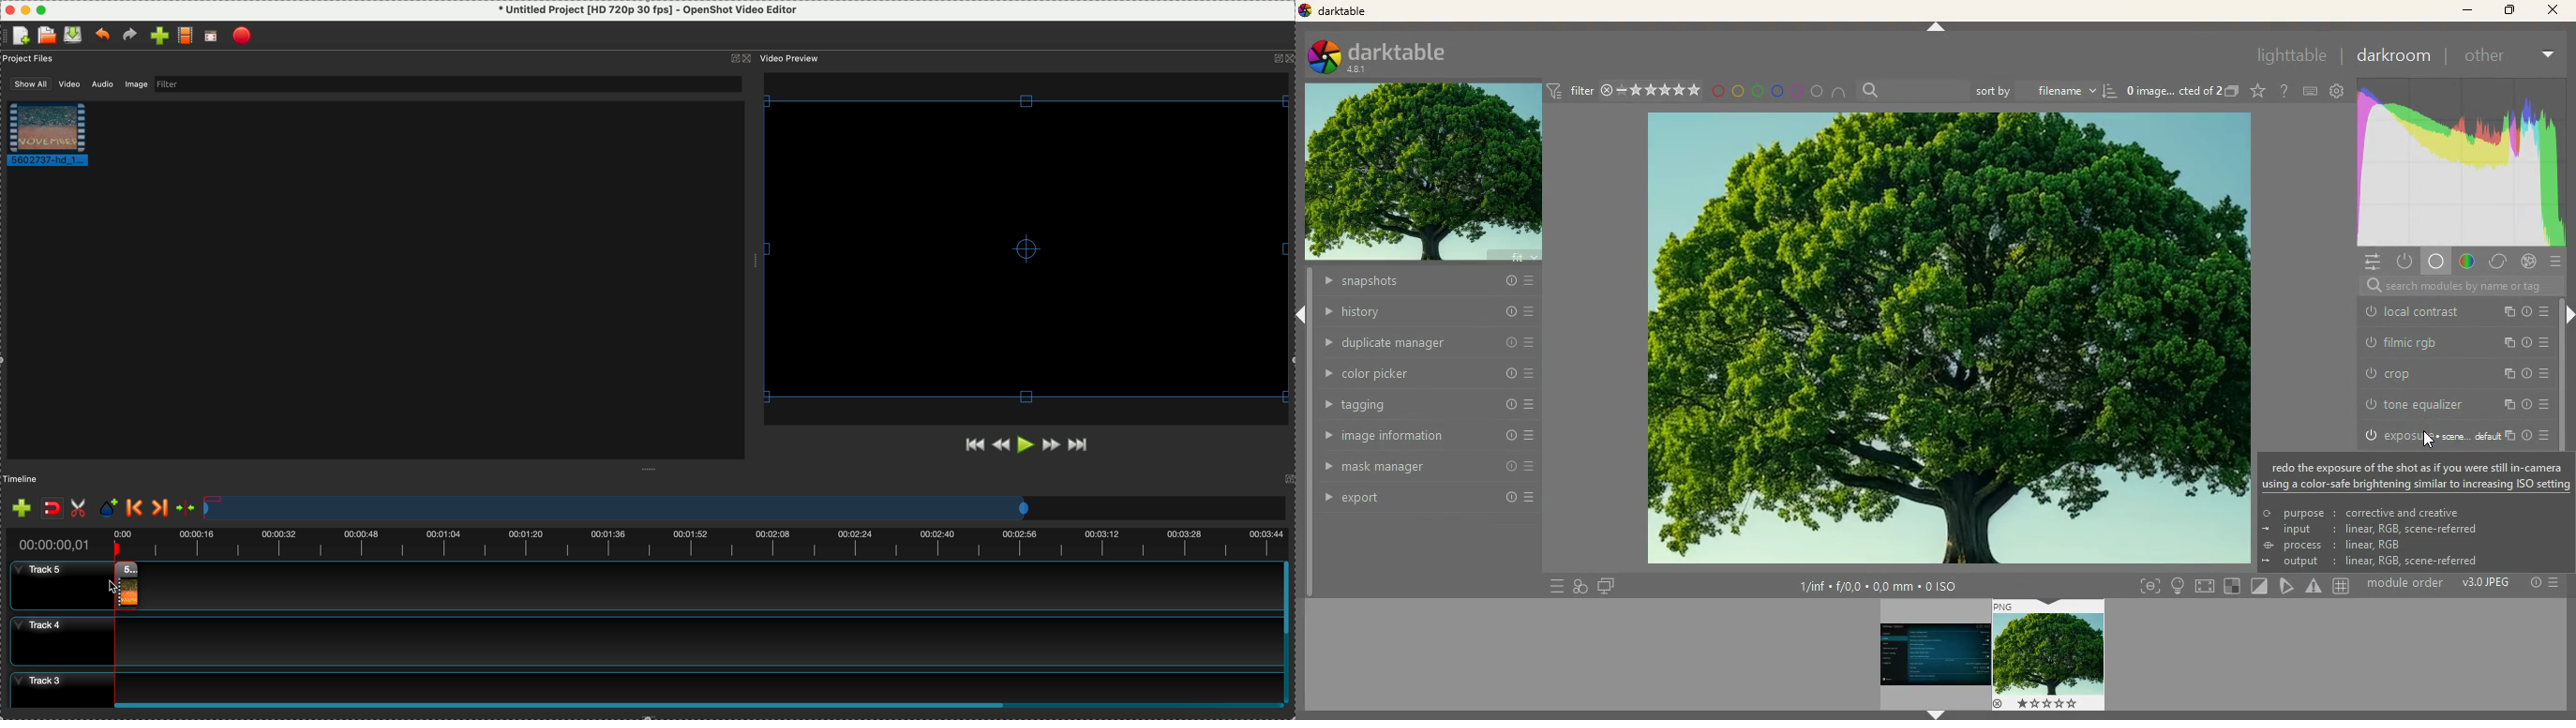  What do you see at coordinates (1912, 88) in the screenshot?
I see `search` at bounding box center [1912, 88].